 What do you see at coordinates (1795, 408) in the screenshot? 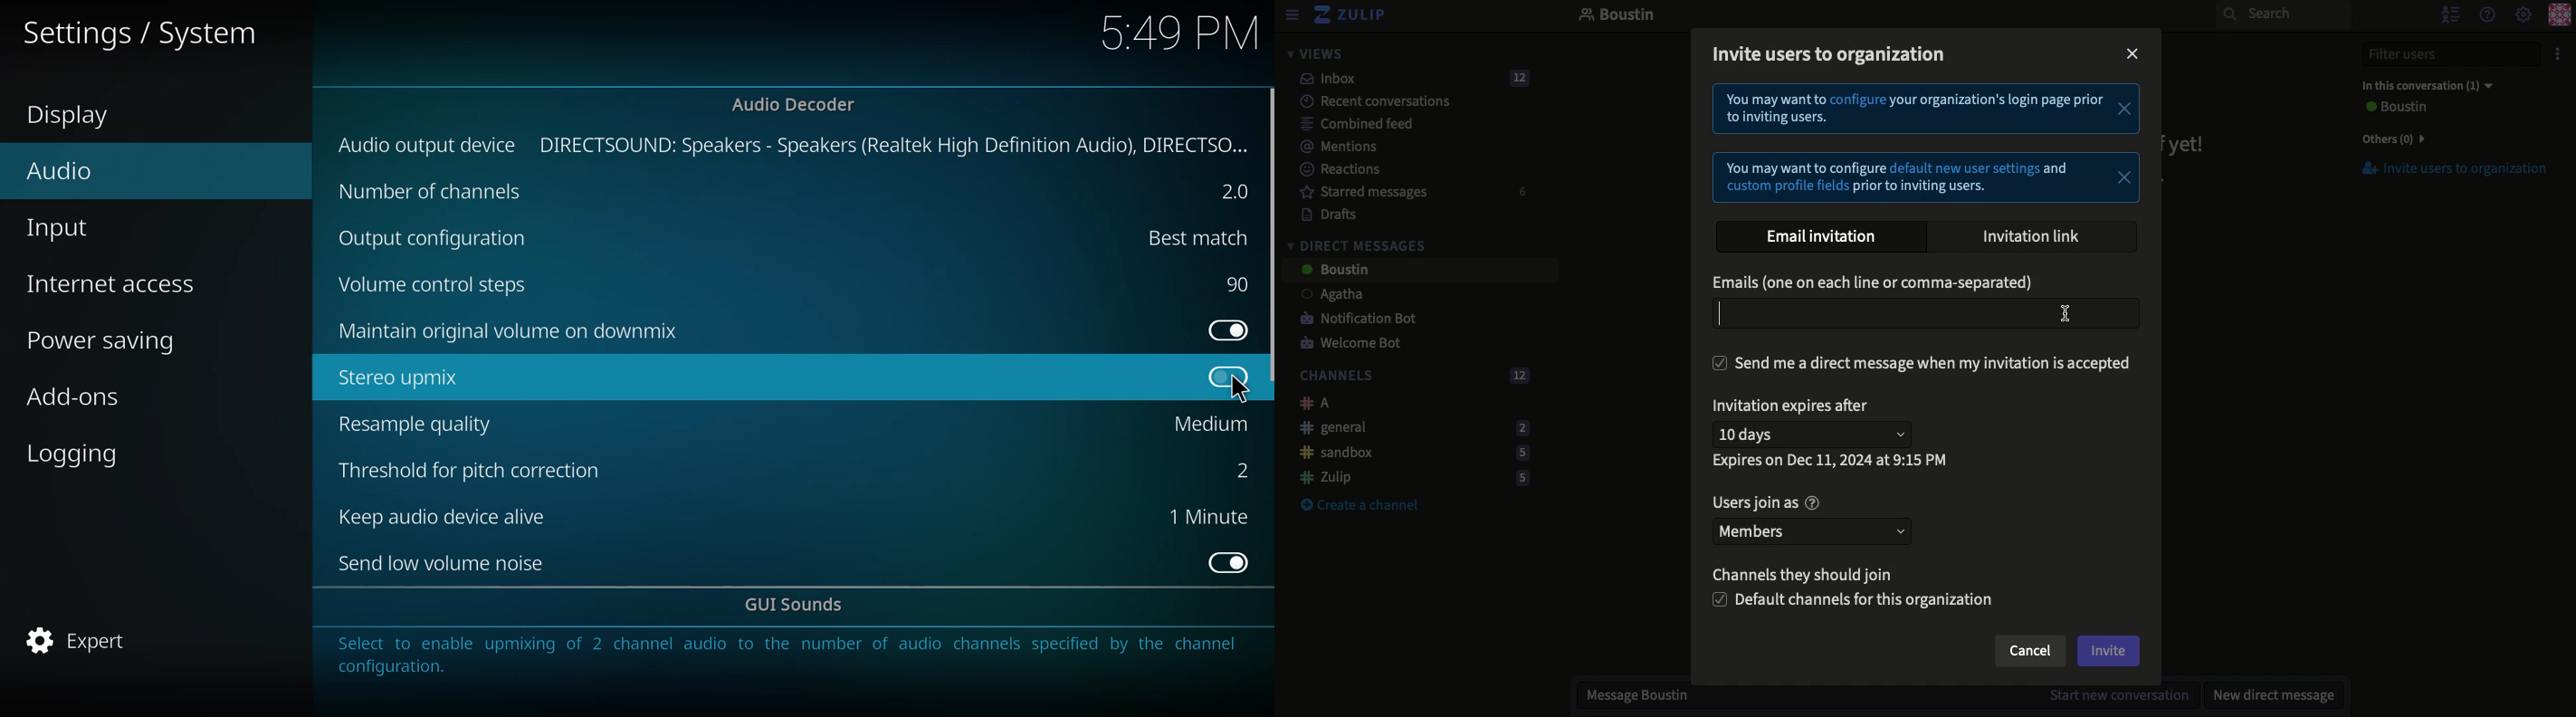
I see `Invitation expires after` at bounding box center [1795, 408].